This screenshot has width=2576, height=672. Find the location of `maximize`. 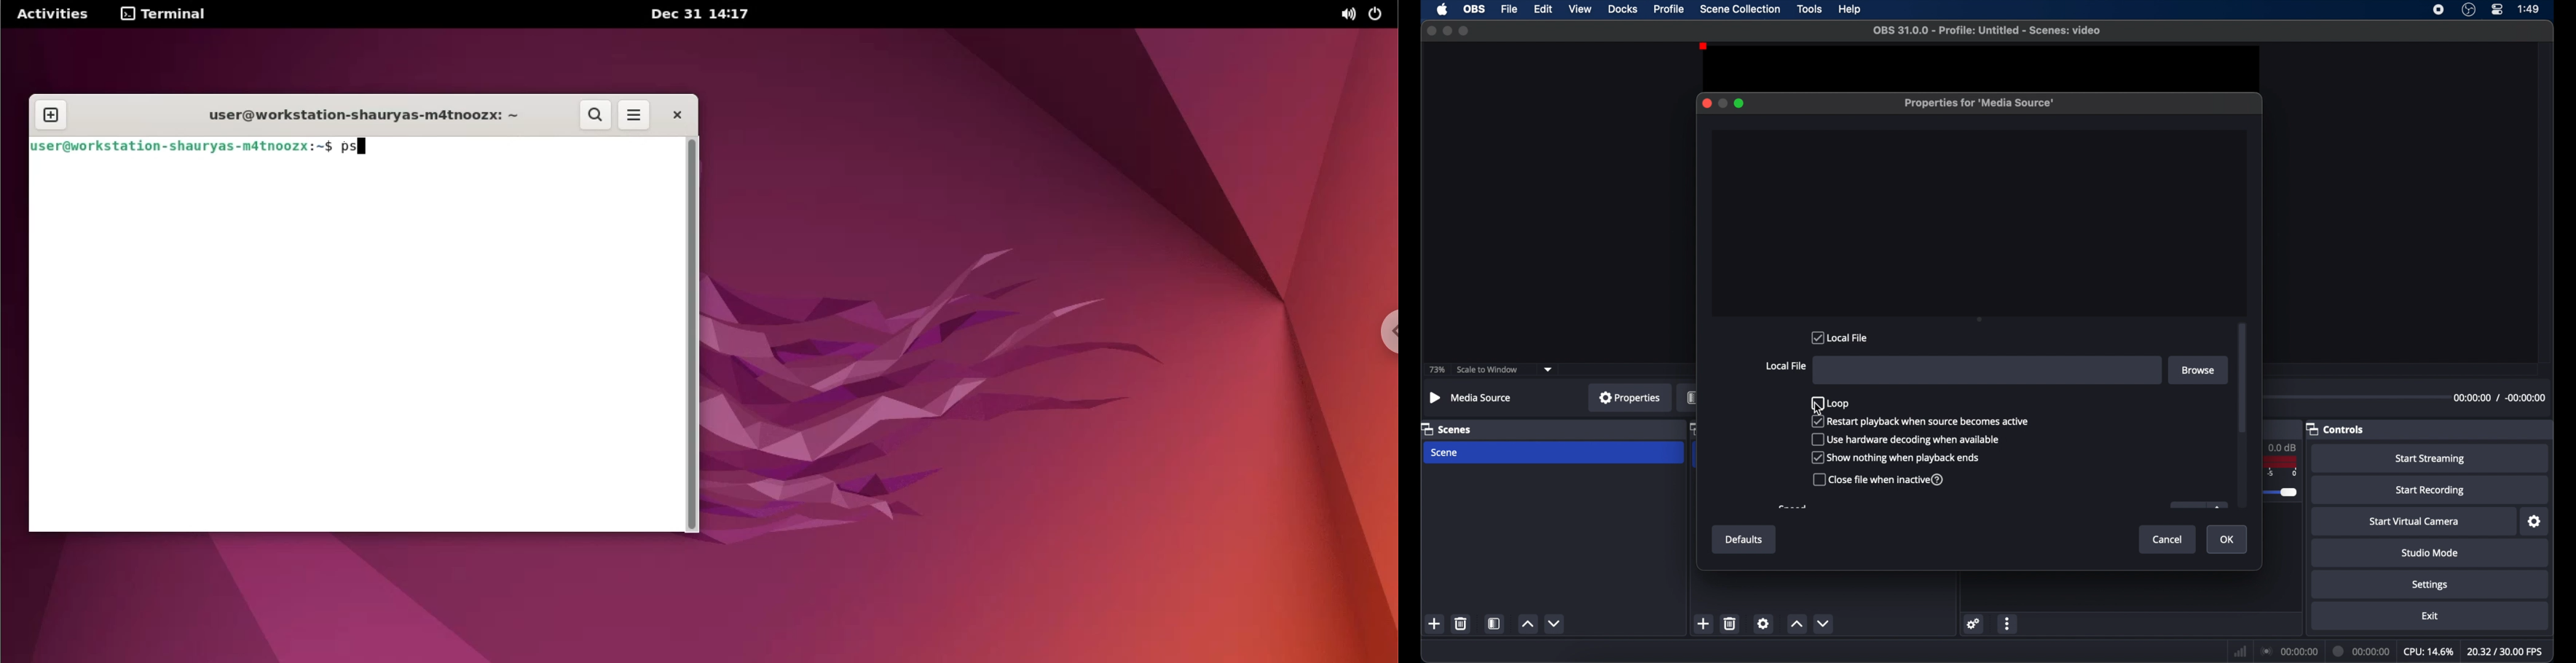

maximize is located at coordinates (1741, 103).